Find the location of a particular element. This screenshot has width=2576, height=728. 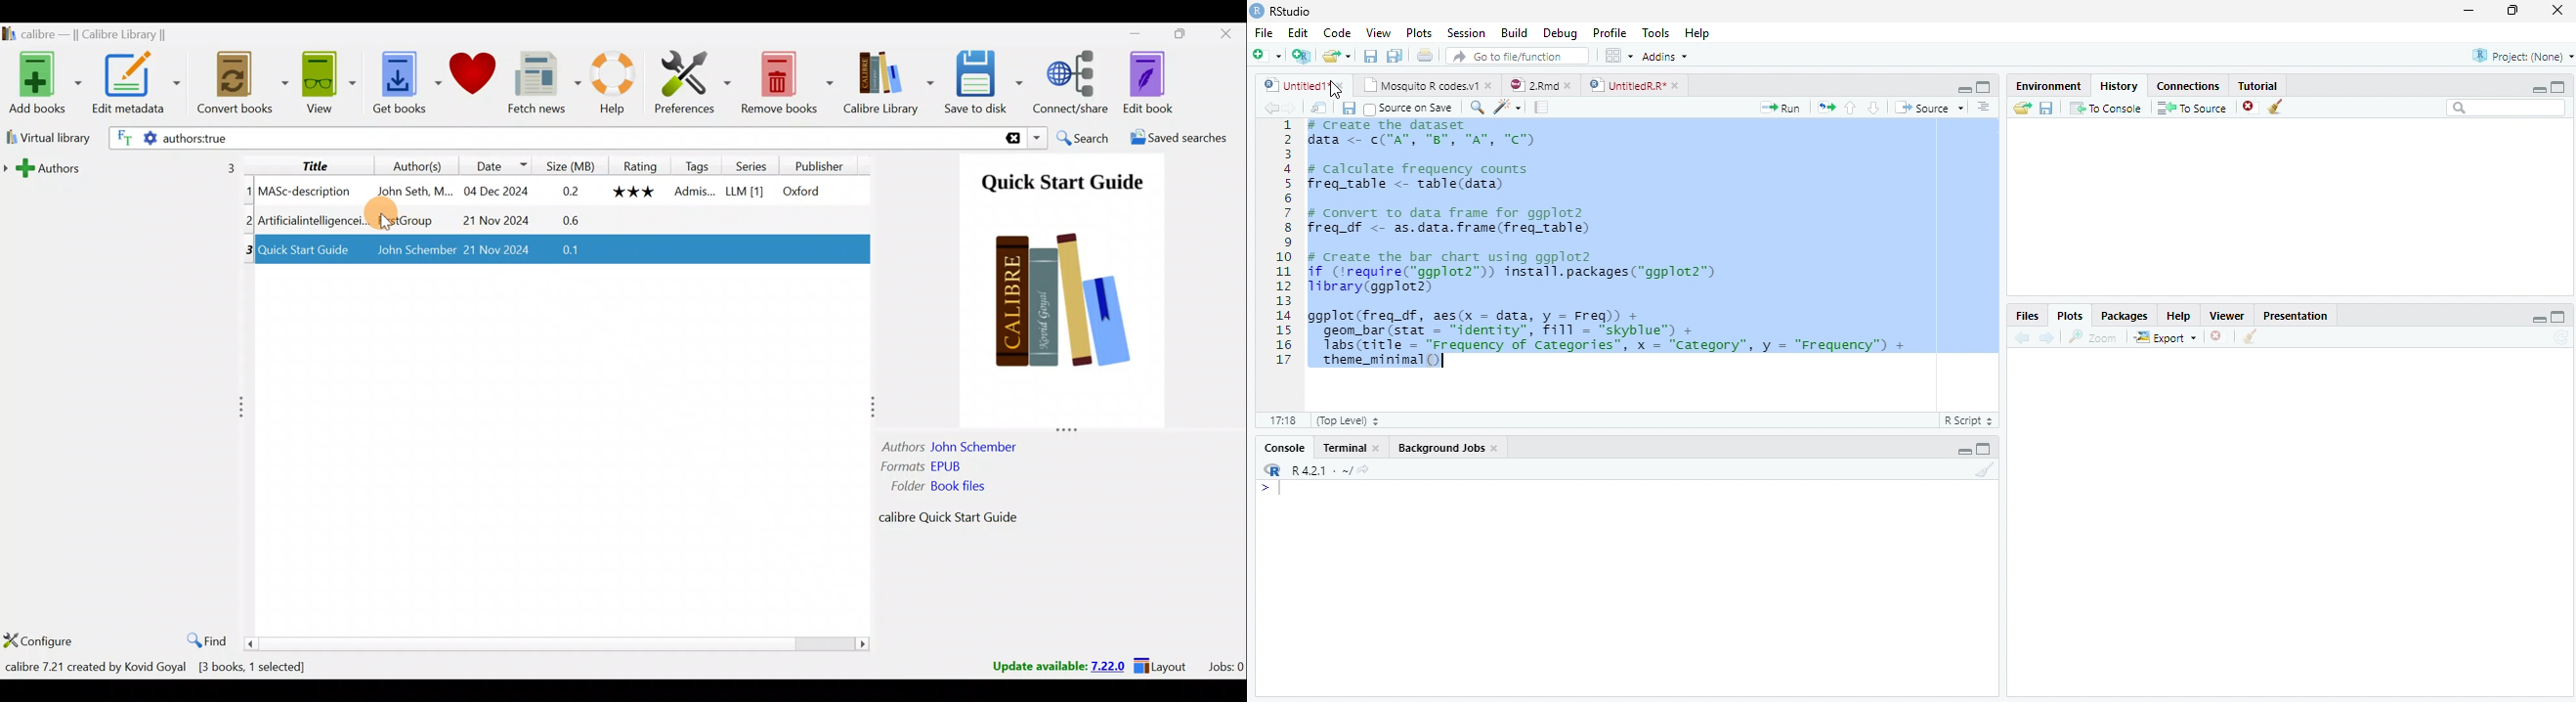

Minimize is located at coordinates (1961, 88).